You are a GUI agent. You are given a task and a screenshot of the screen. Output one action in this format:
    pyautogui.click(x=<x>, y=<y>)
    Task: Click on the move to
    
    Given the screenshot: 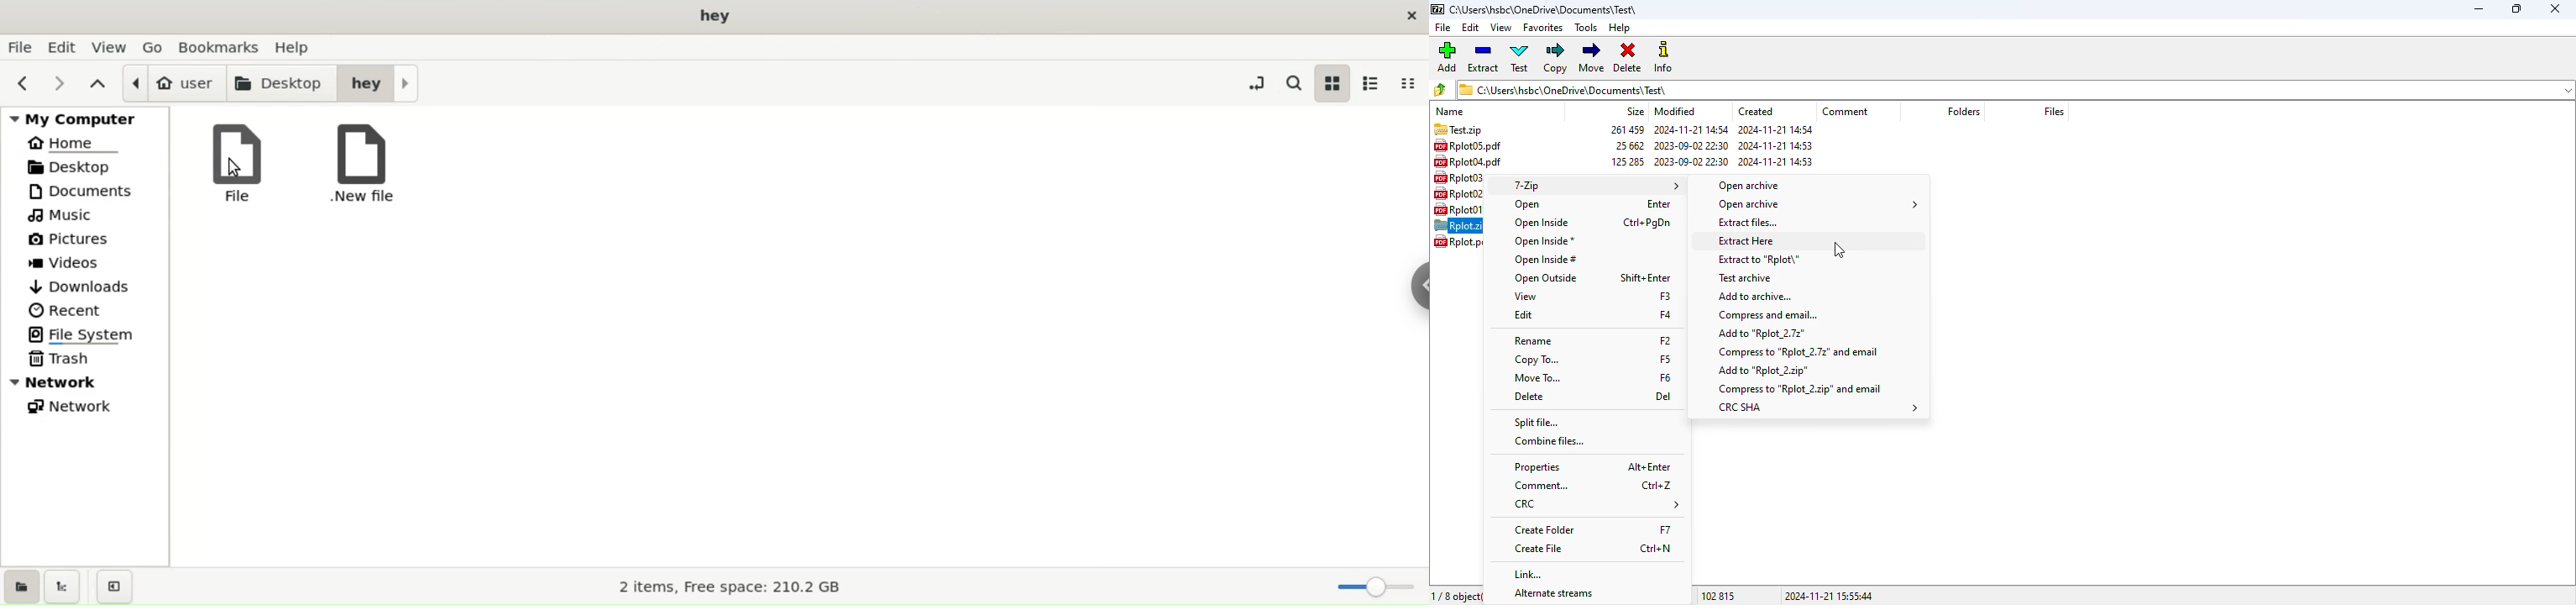 What is the action you would take?
    pyautogui.click(x=1537, y=378)
    